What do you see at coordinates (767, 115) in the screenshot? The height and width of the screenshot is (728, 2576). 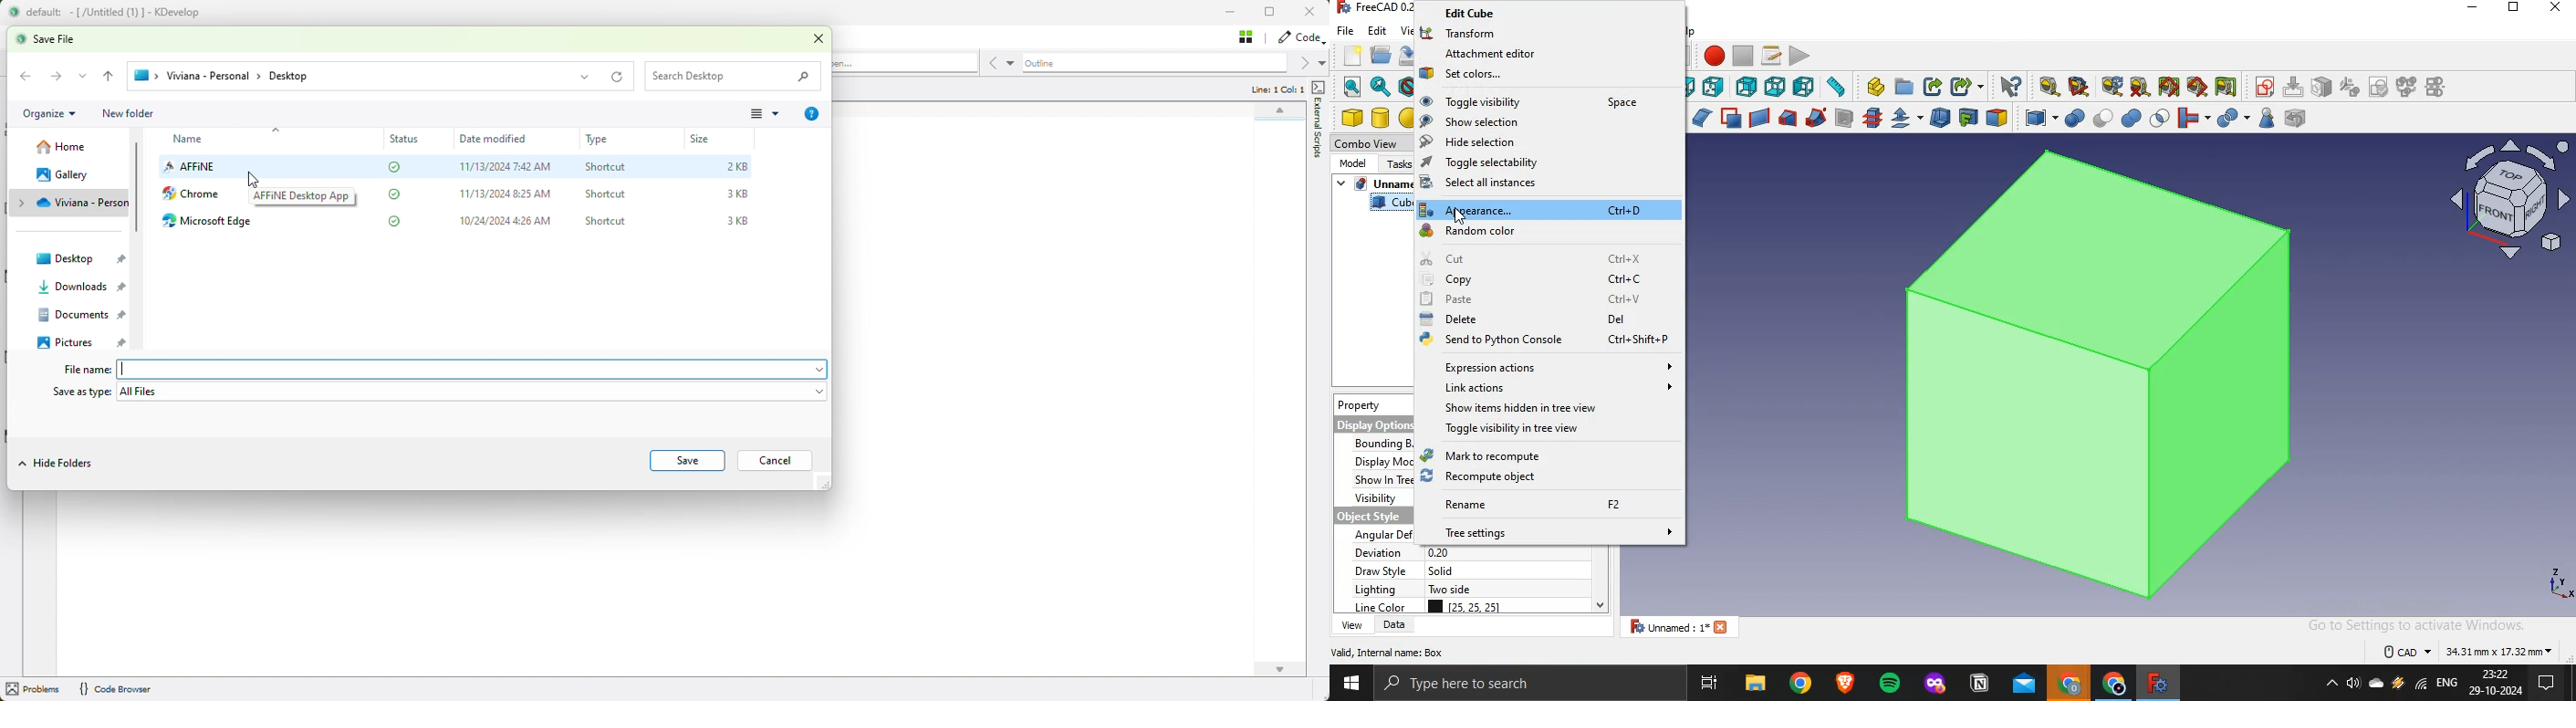 I see `more options` at bounding box center [767, 115].